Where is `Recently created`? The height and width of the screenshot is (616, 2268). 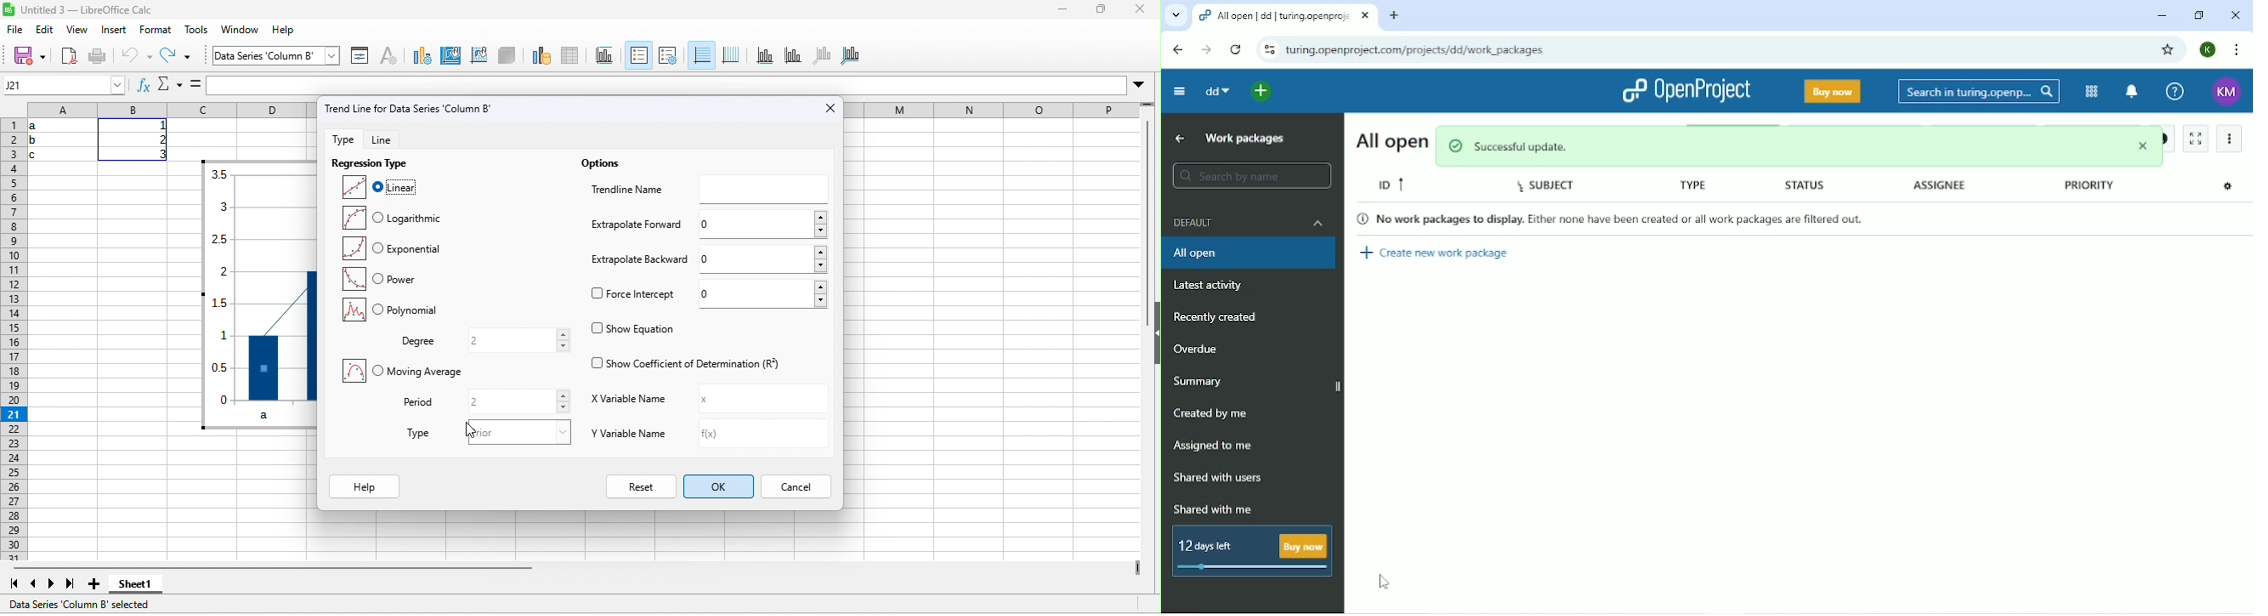 Recently created is located at coordinates (1218, 316).